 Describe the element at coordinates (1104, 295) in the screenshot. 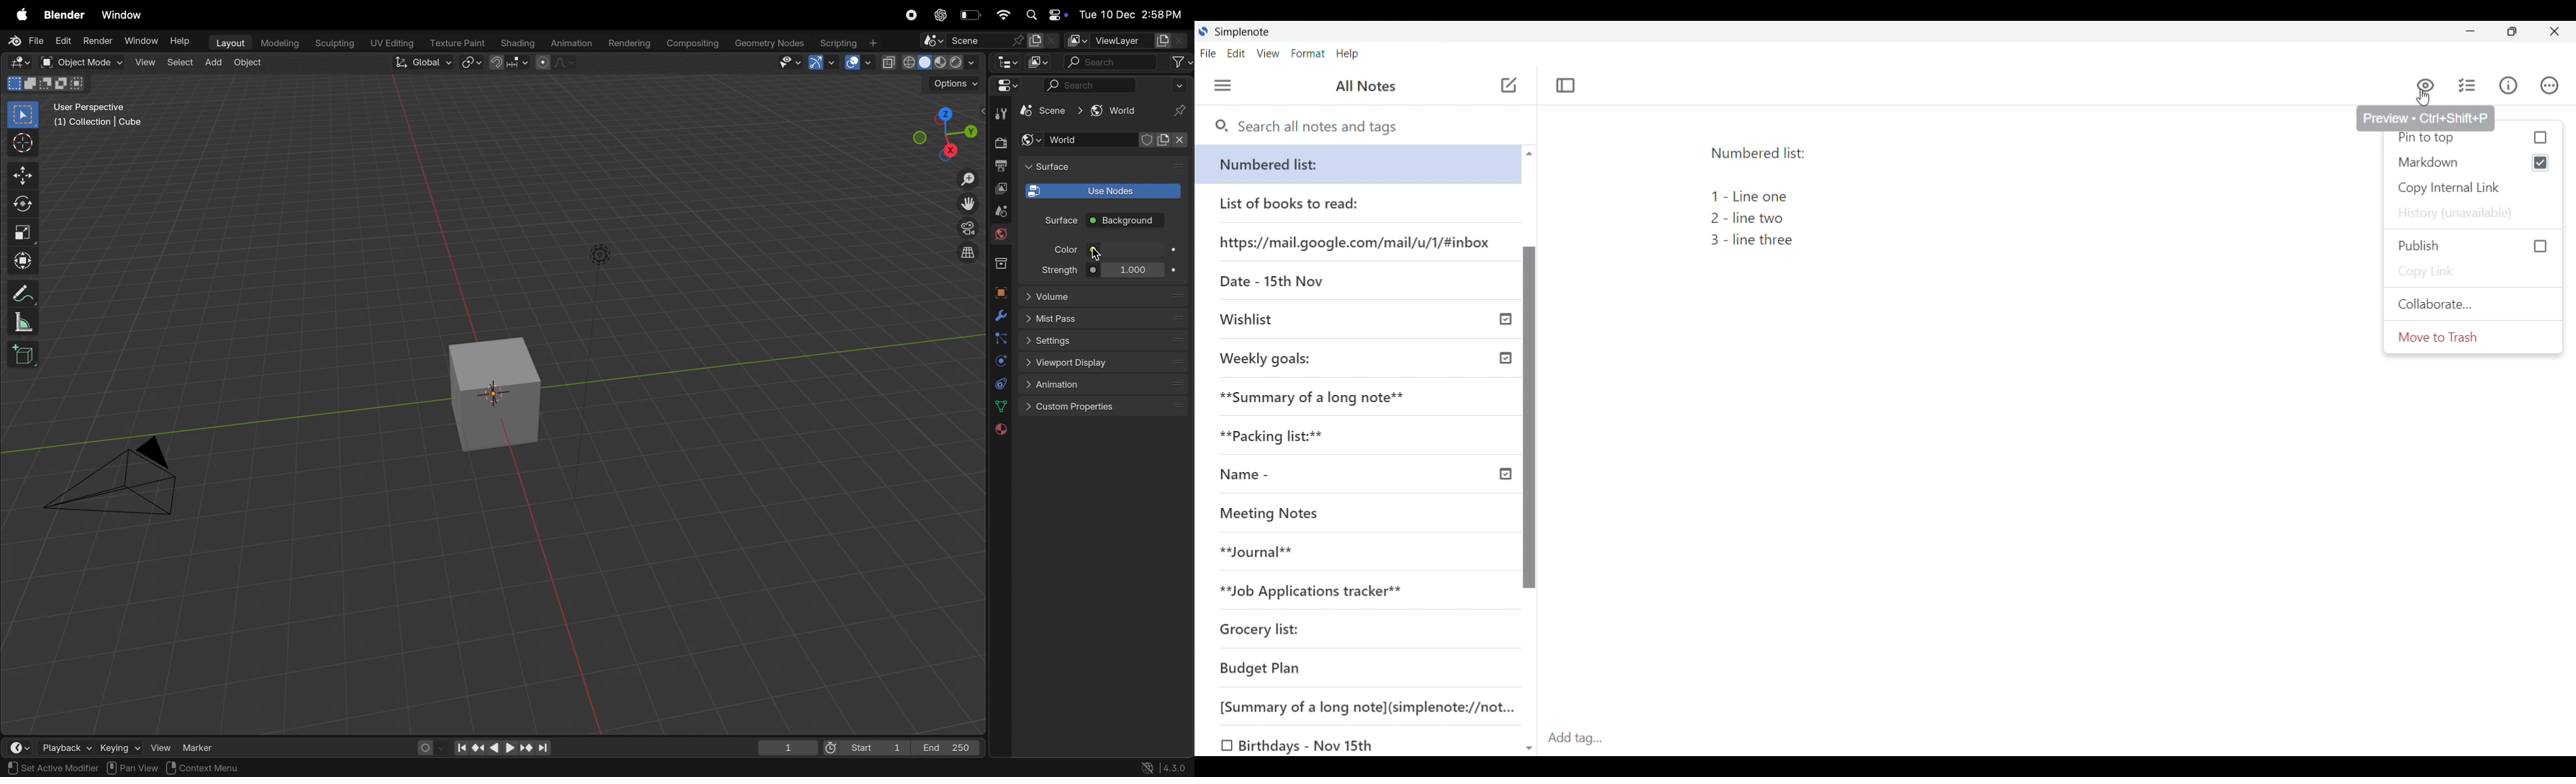

I see `Volume` at that location.